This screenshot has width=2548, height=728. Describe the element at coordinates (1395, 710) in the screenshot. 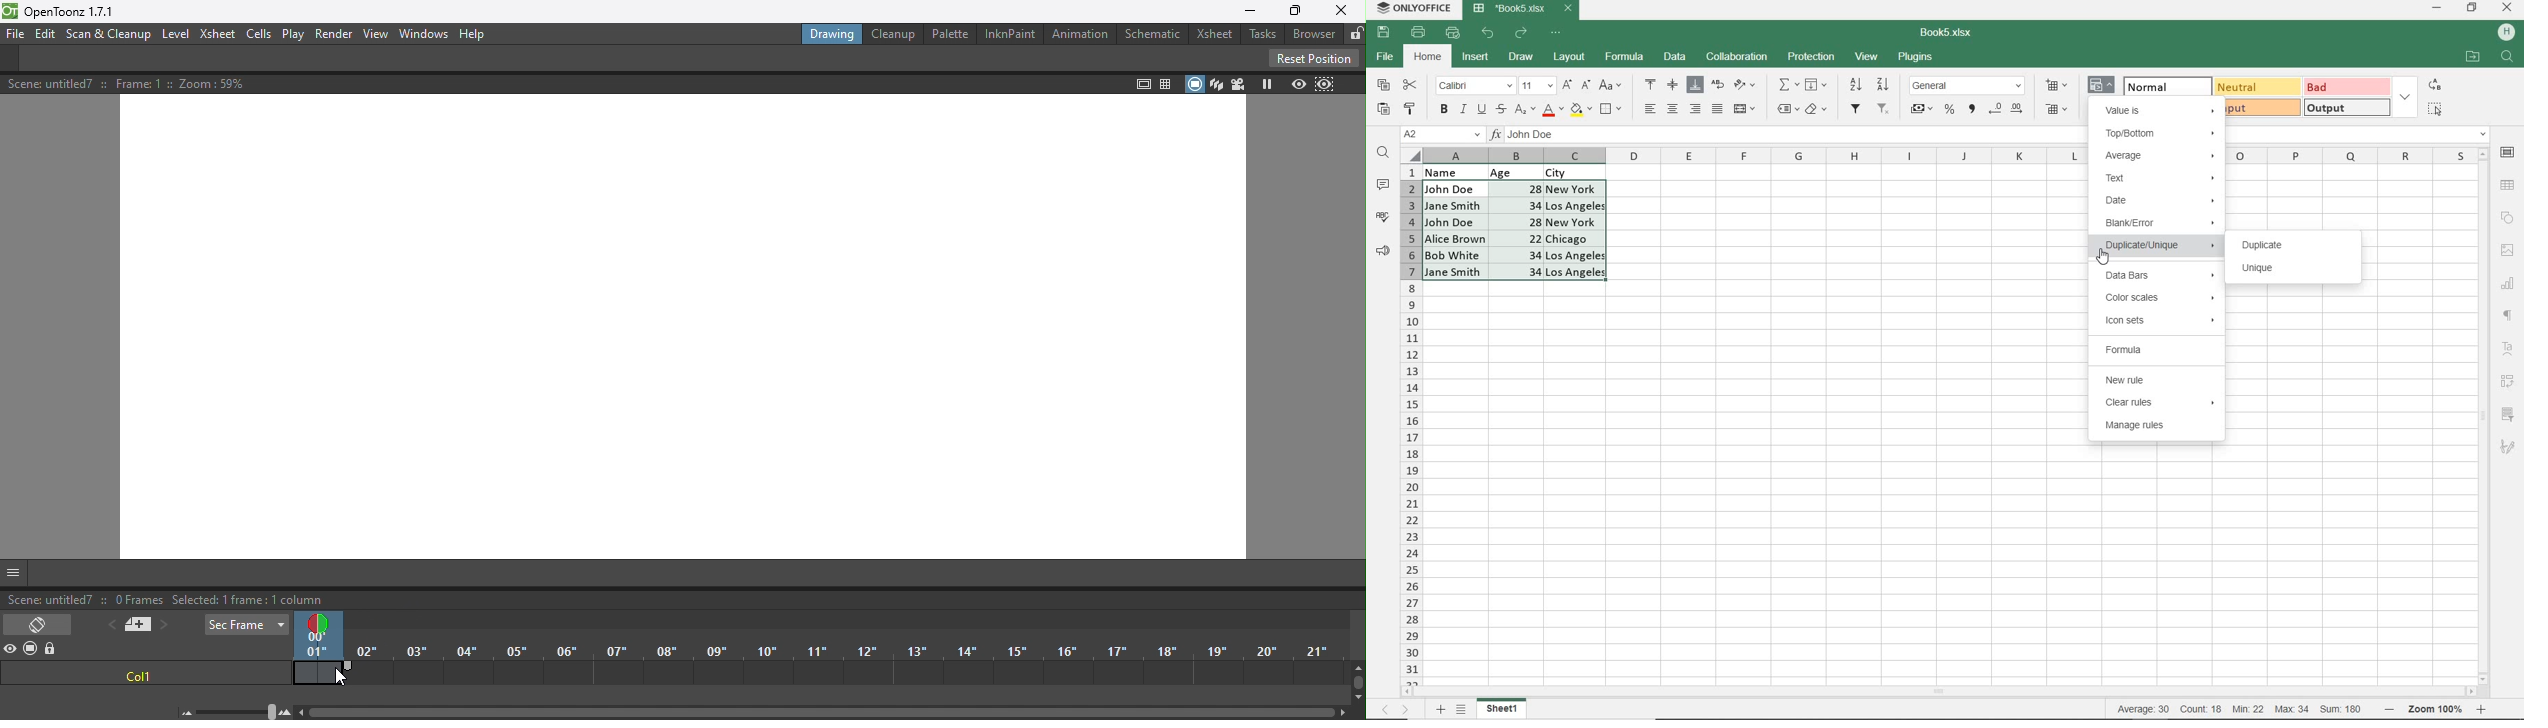

I see `MOVE SHEETS` at that location.